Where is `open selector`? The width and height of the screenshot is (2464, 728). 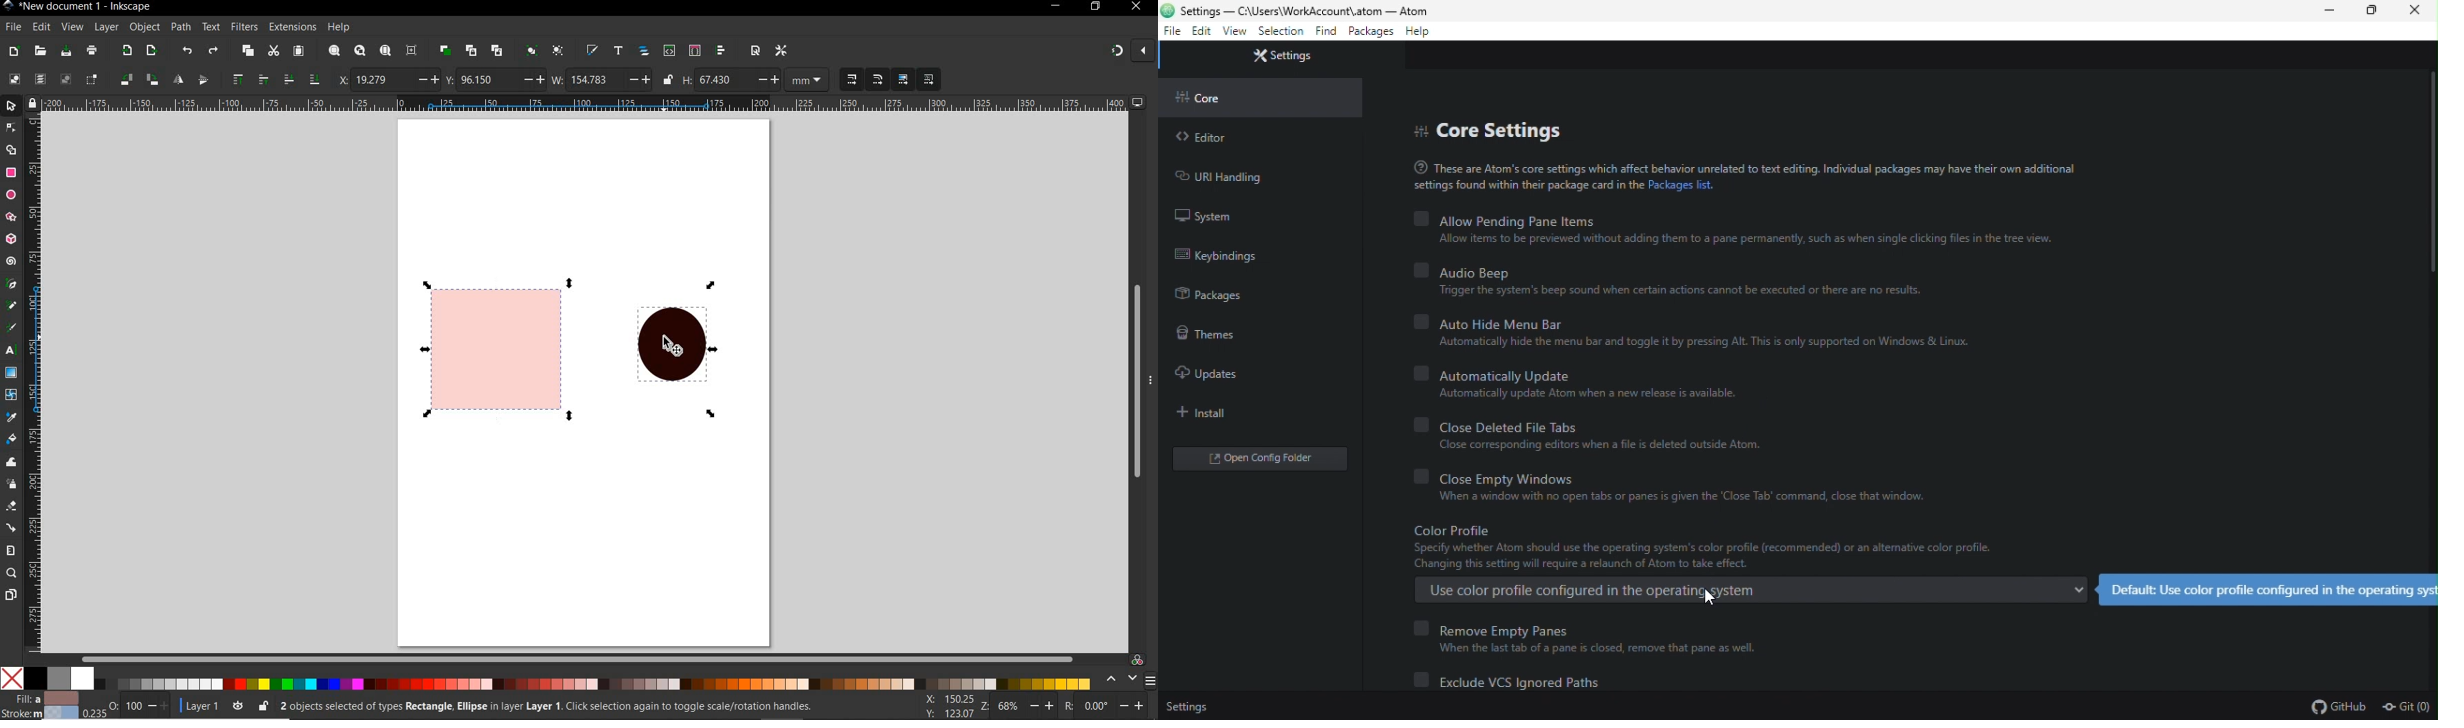
open selector is located at coordinates (694, 50).